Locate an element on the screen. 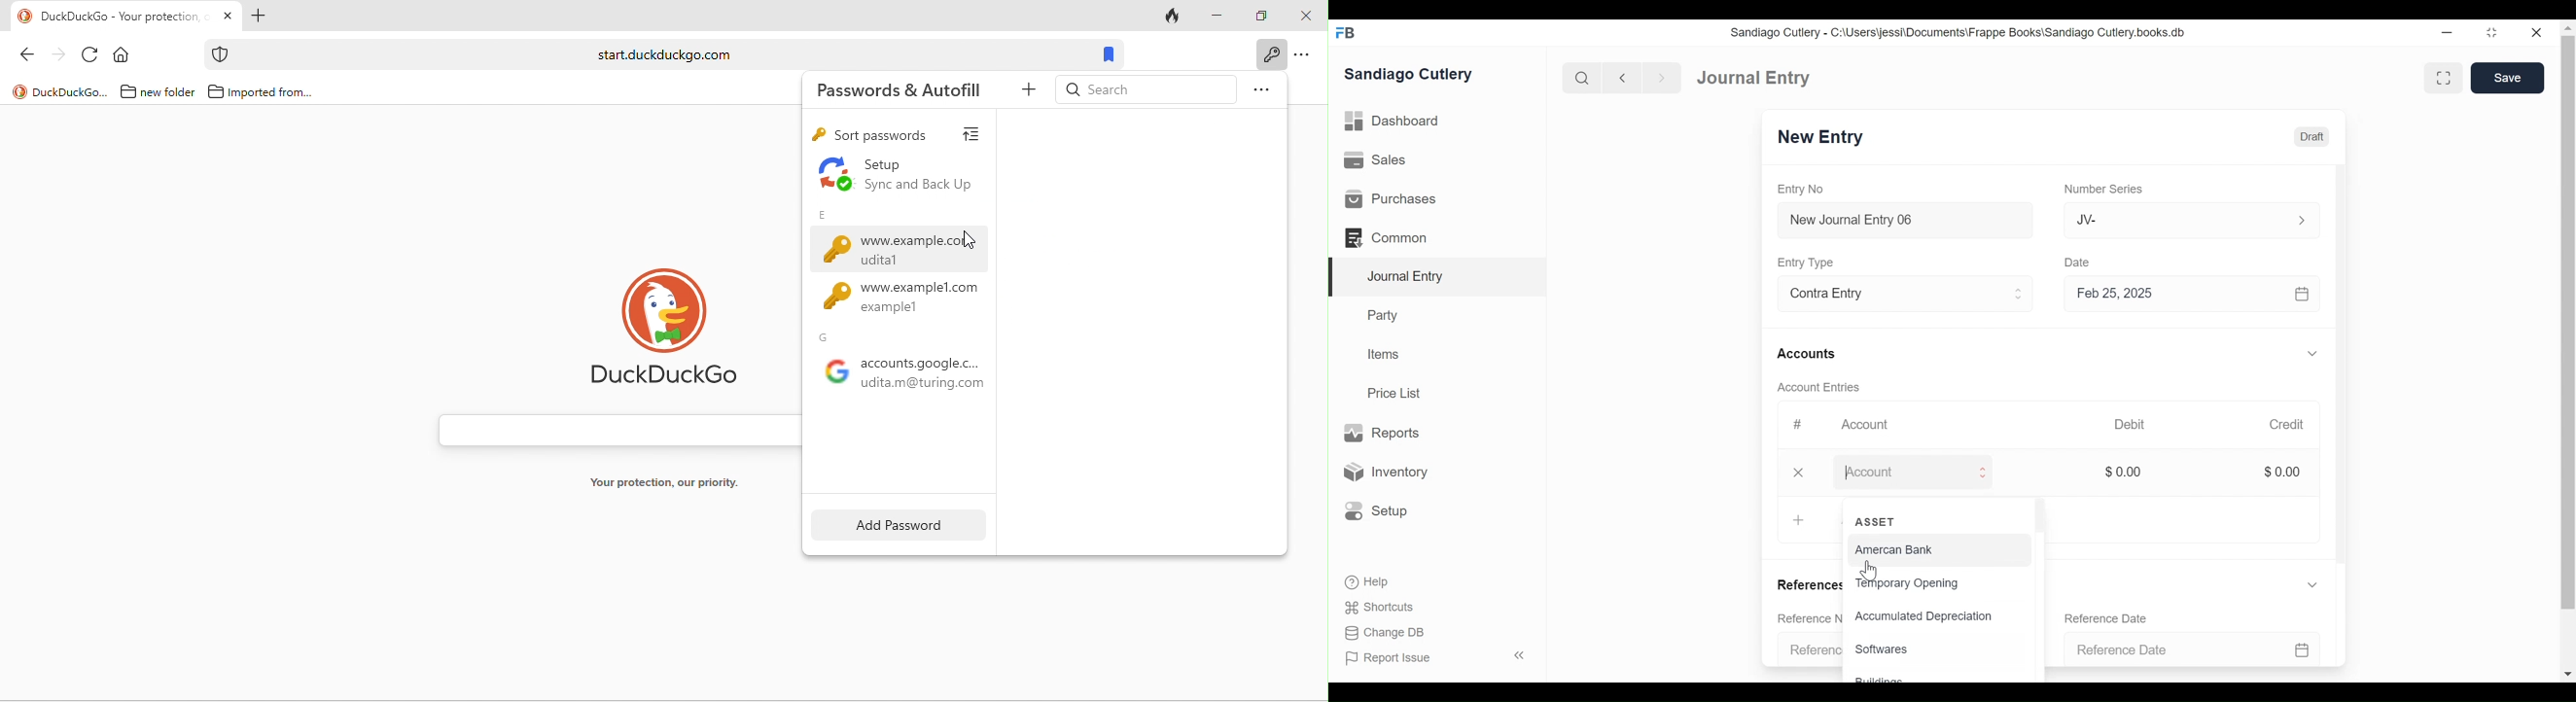 Image resolution: width=2576 pixels, height=728 pixels. Sales is located at coordinates (1380, 161).